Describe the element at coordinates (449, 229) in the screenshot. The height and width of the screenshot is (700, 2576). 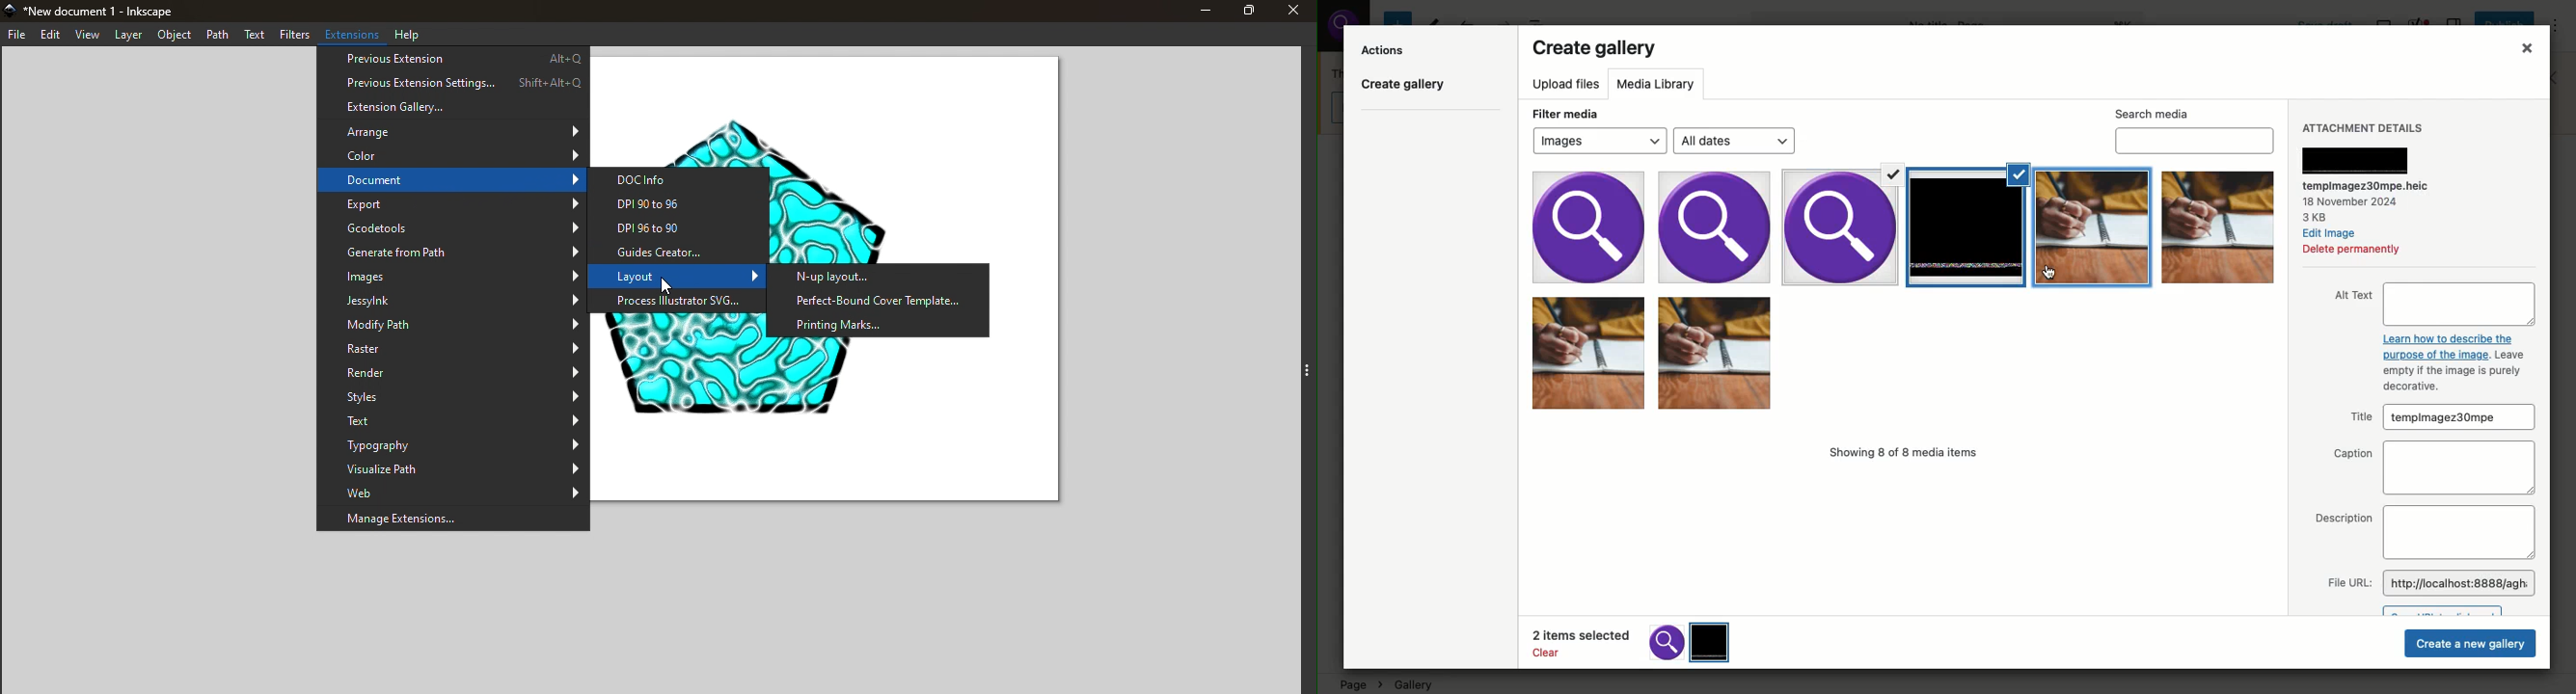
I see `Gcodetools` at that location.